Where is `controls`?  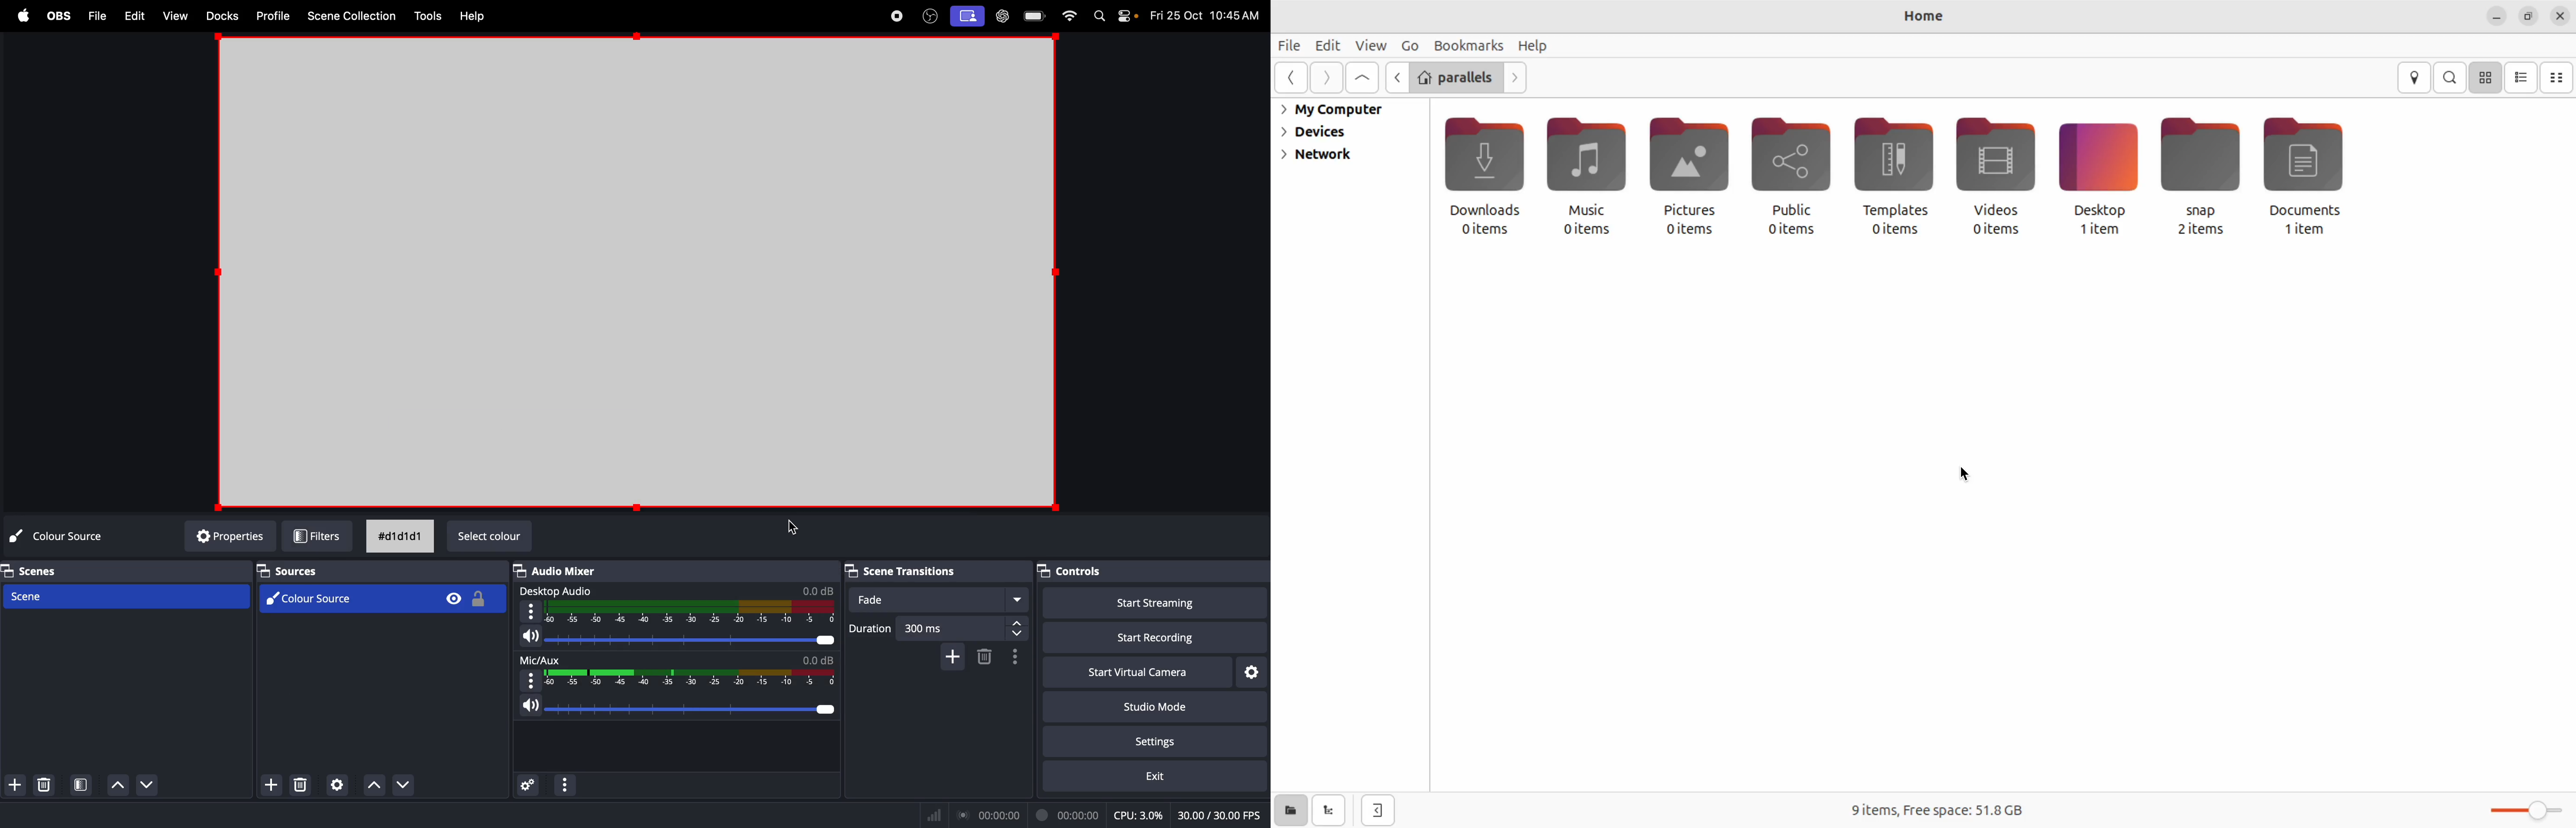
controls is located at coordinates (1070, 572).